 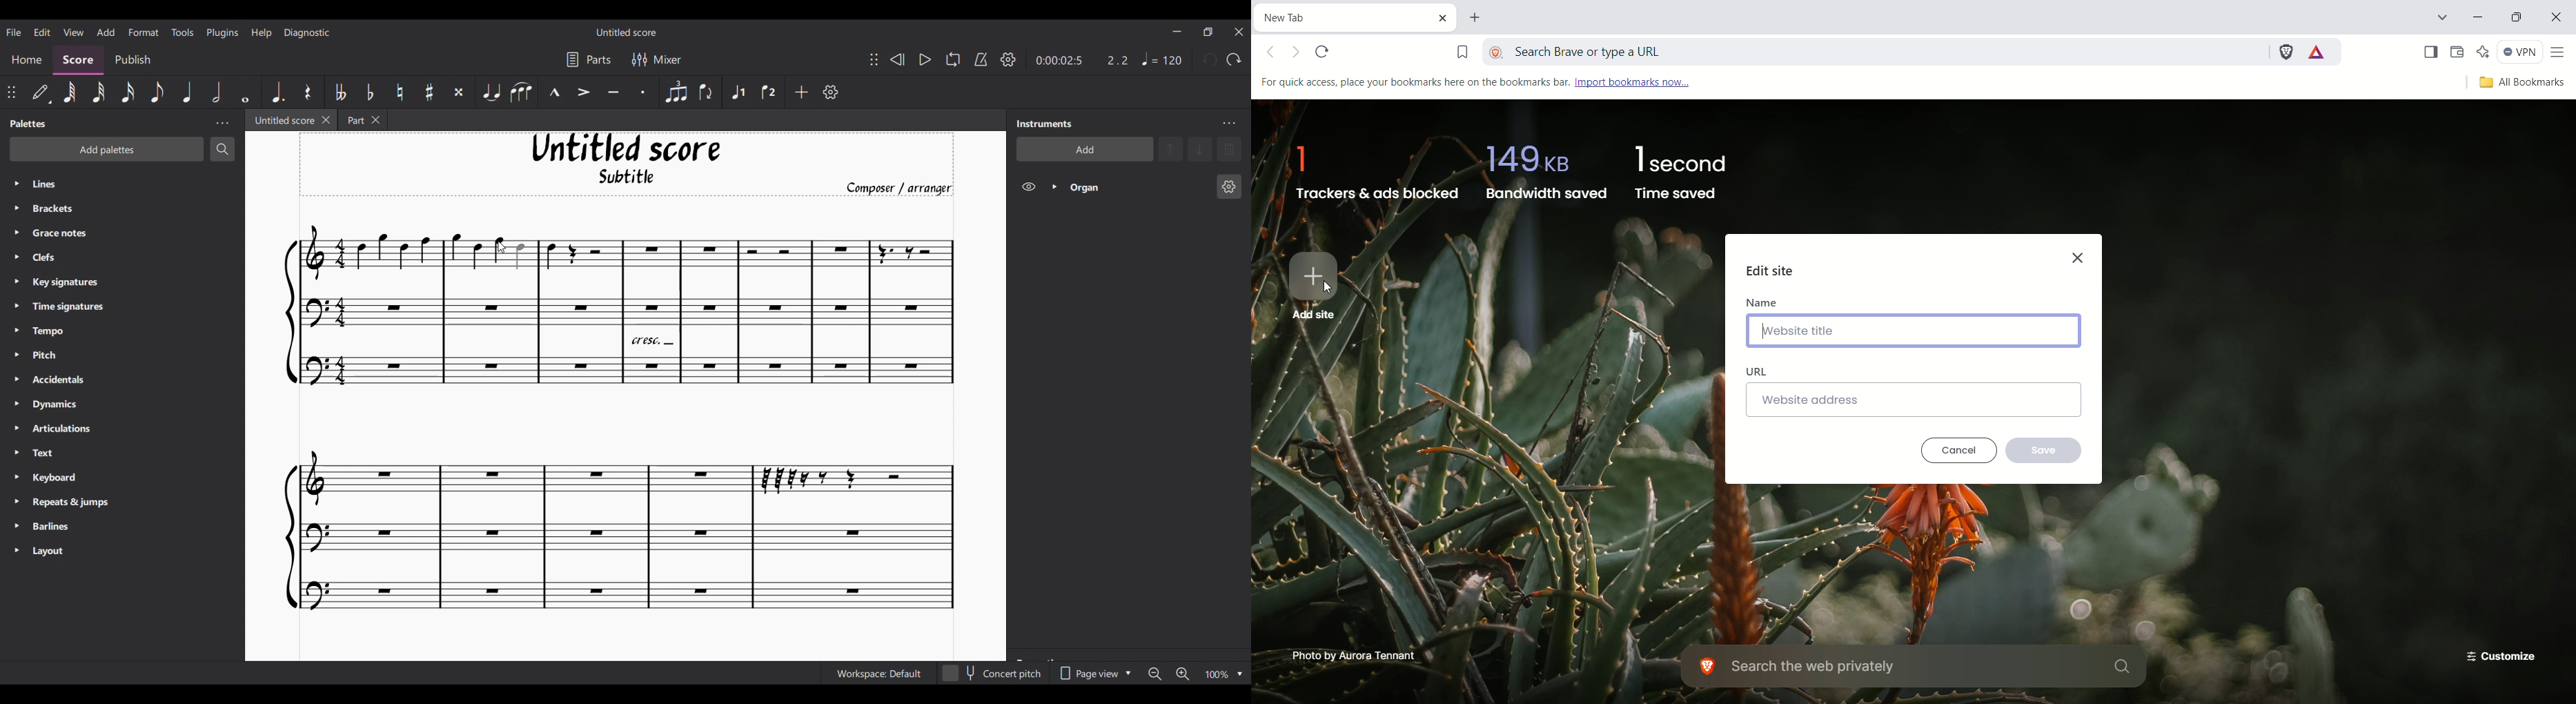 I want to click on Tools menu, so click(x=182, y=31).